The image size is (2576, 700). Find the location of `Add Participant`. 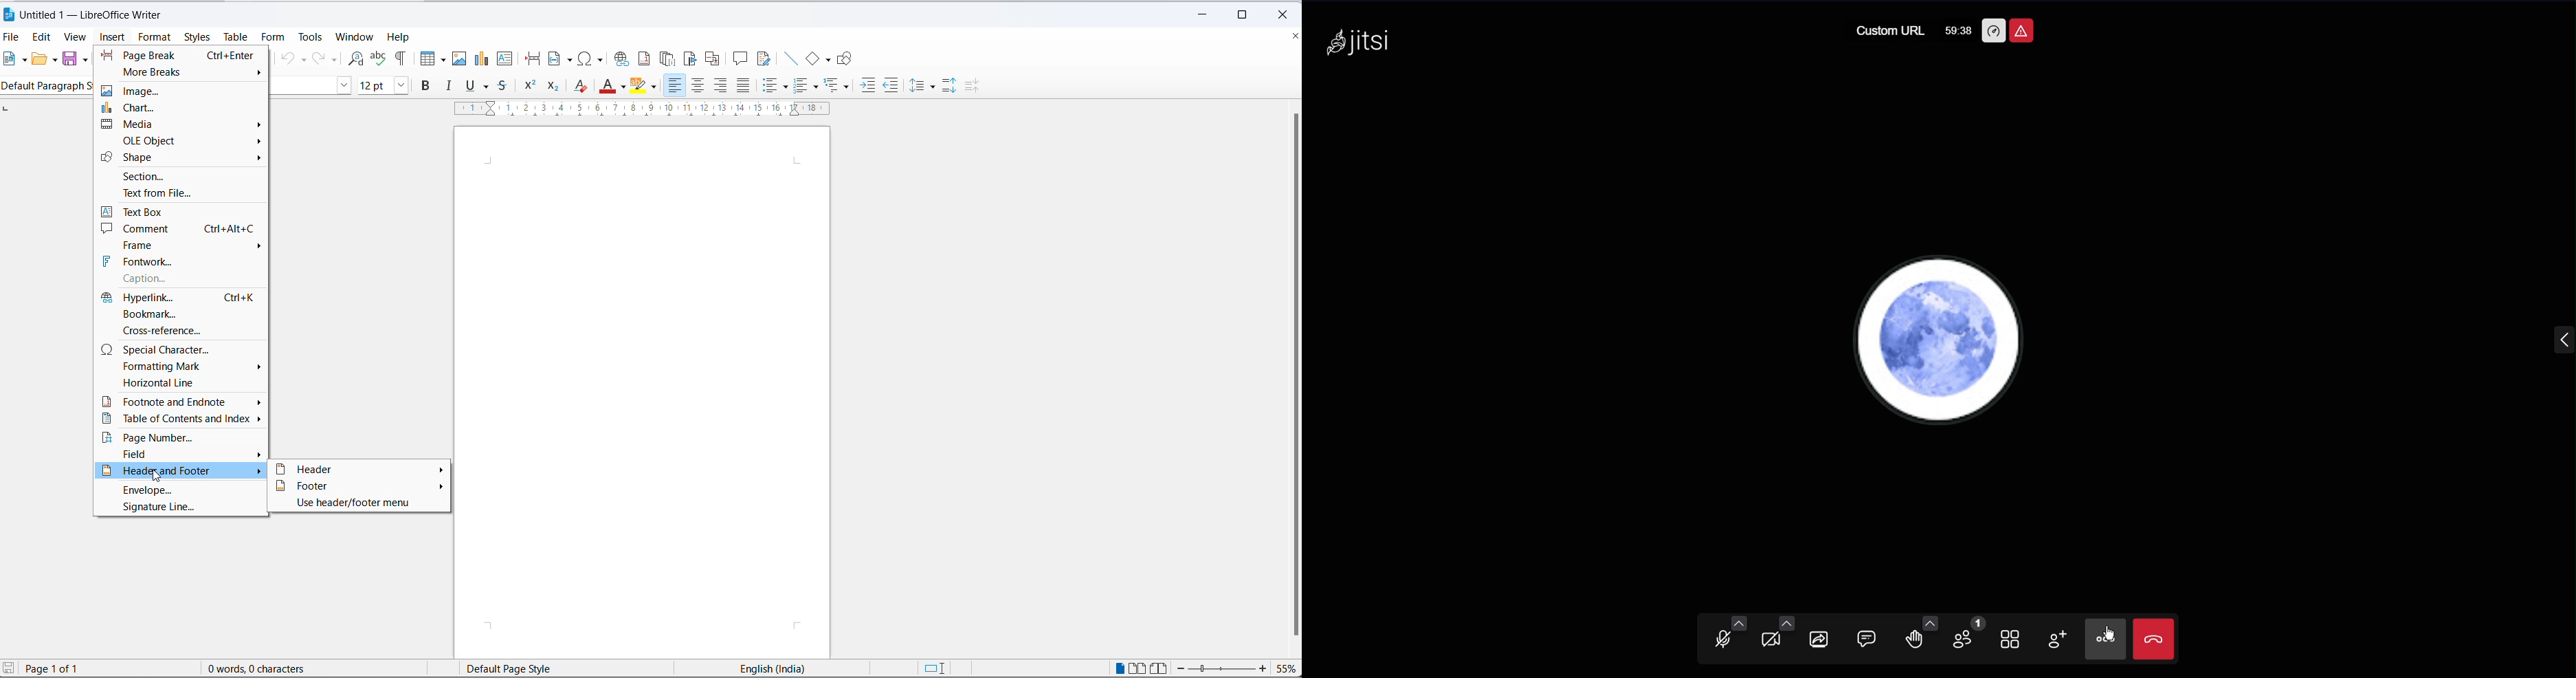

Add Participant is located at coordinates (2057, 639).